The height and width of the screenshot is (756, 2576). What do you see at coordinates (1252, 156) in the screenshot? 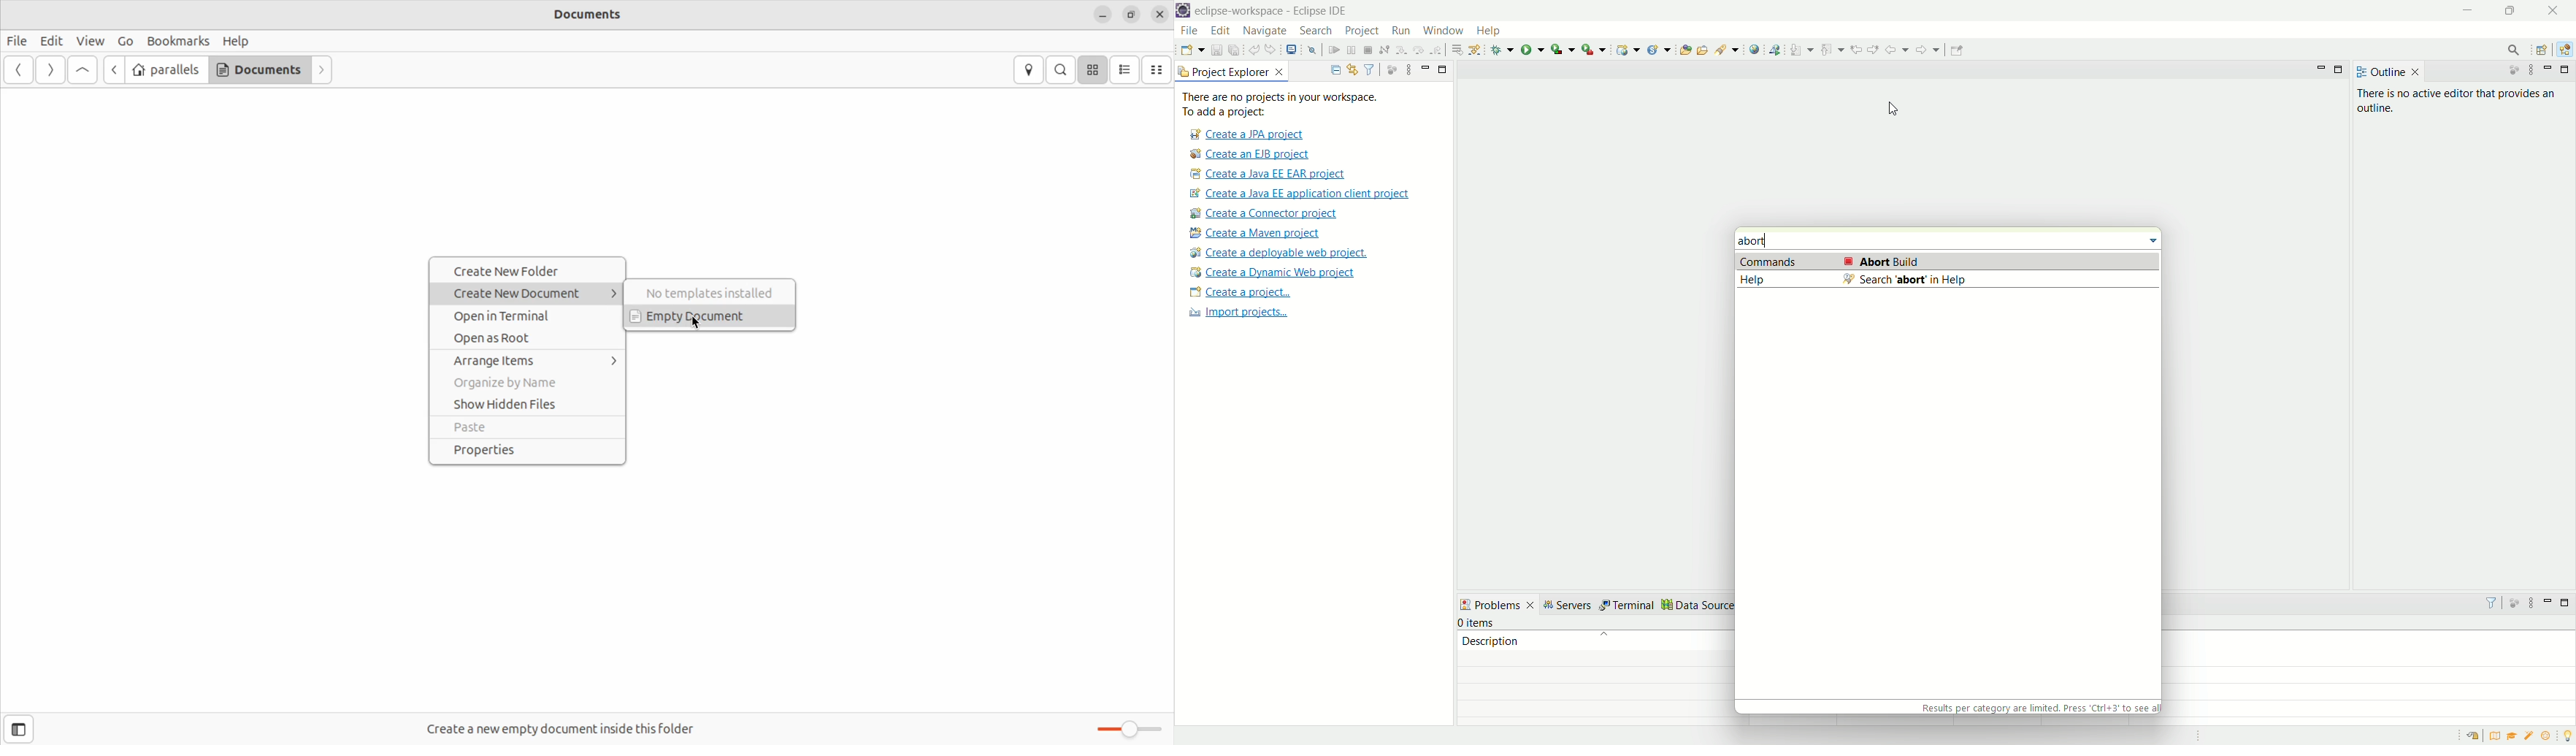
I see `Create a EJB project` at bounding box center [1252, 156].